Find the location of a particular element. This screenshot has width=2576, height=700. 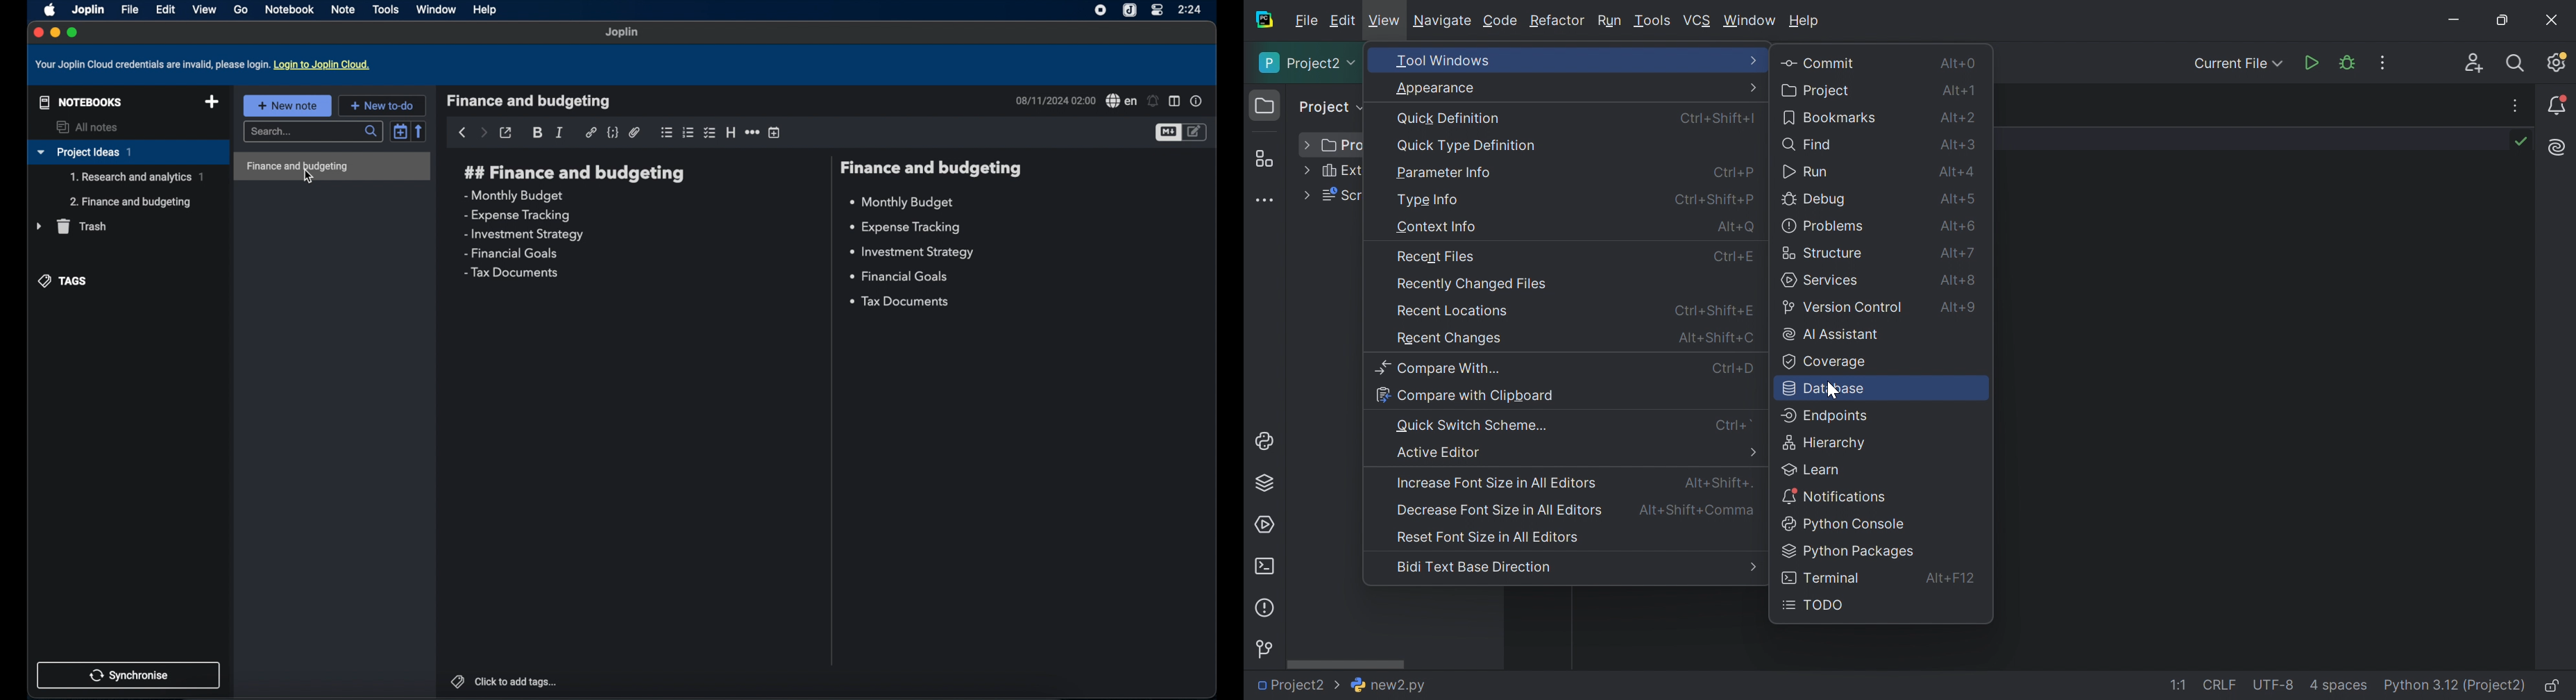

expense tracking is located at coordinates (517, 215).